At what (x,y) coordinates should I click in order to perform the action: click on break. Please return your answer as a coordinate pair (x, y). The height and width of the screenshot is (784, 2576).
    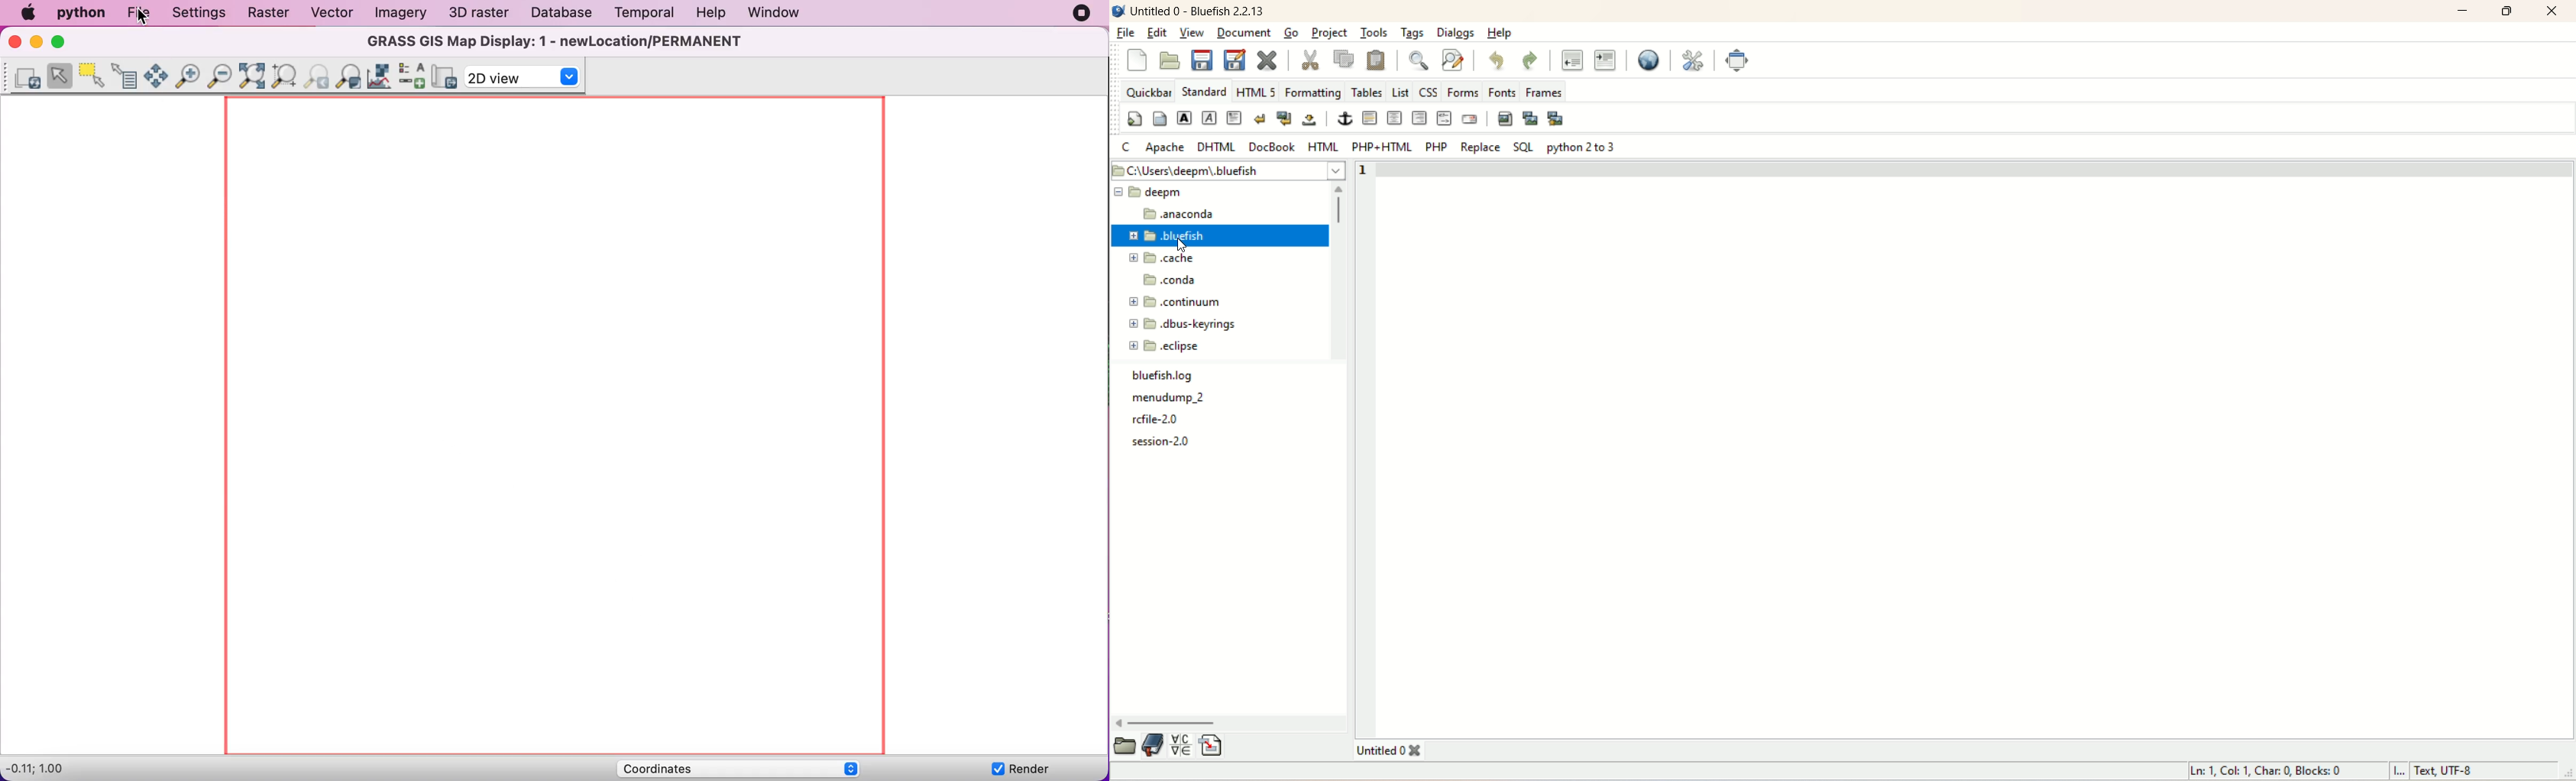
    Looking at the image, I should click on (1261, 117).